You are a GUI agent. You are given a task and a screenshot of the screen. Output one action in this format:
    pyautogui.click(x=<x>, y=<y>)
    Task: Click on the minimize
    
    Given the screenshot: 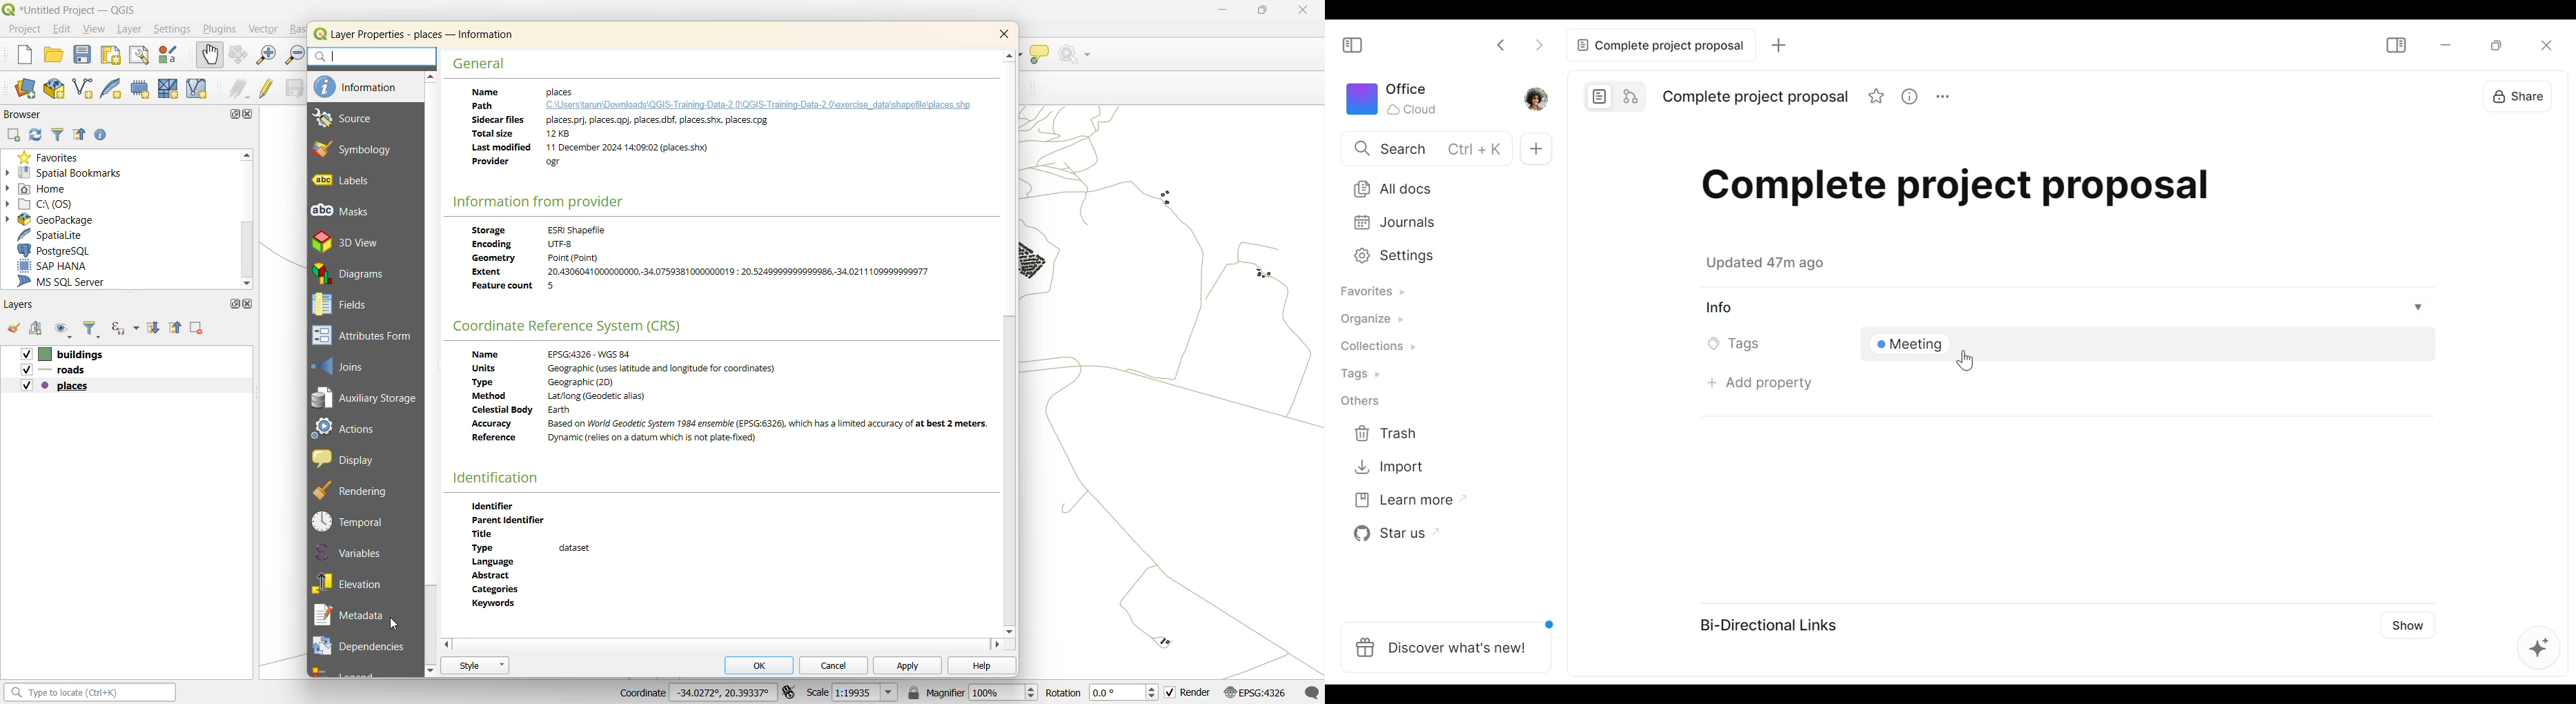 What is the action you would take?
    pyautogui.click(x=2444, y=45)
    